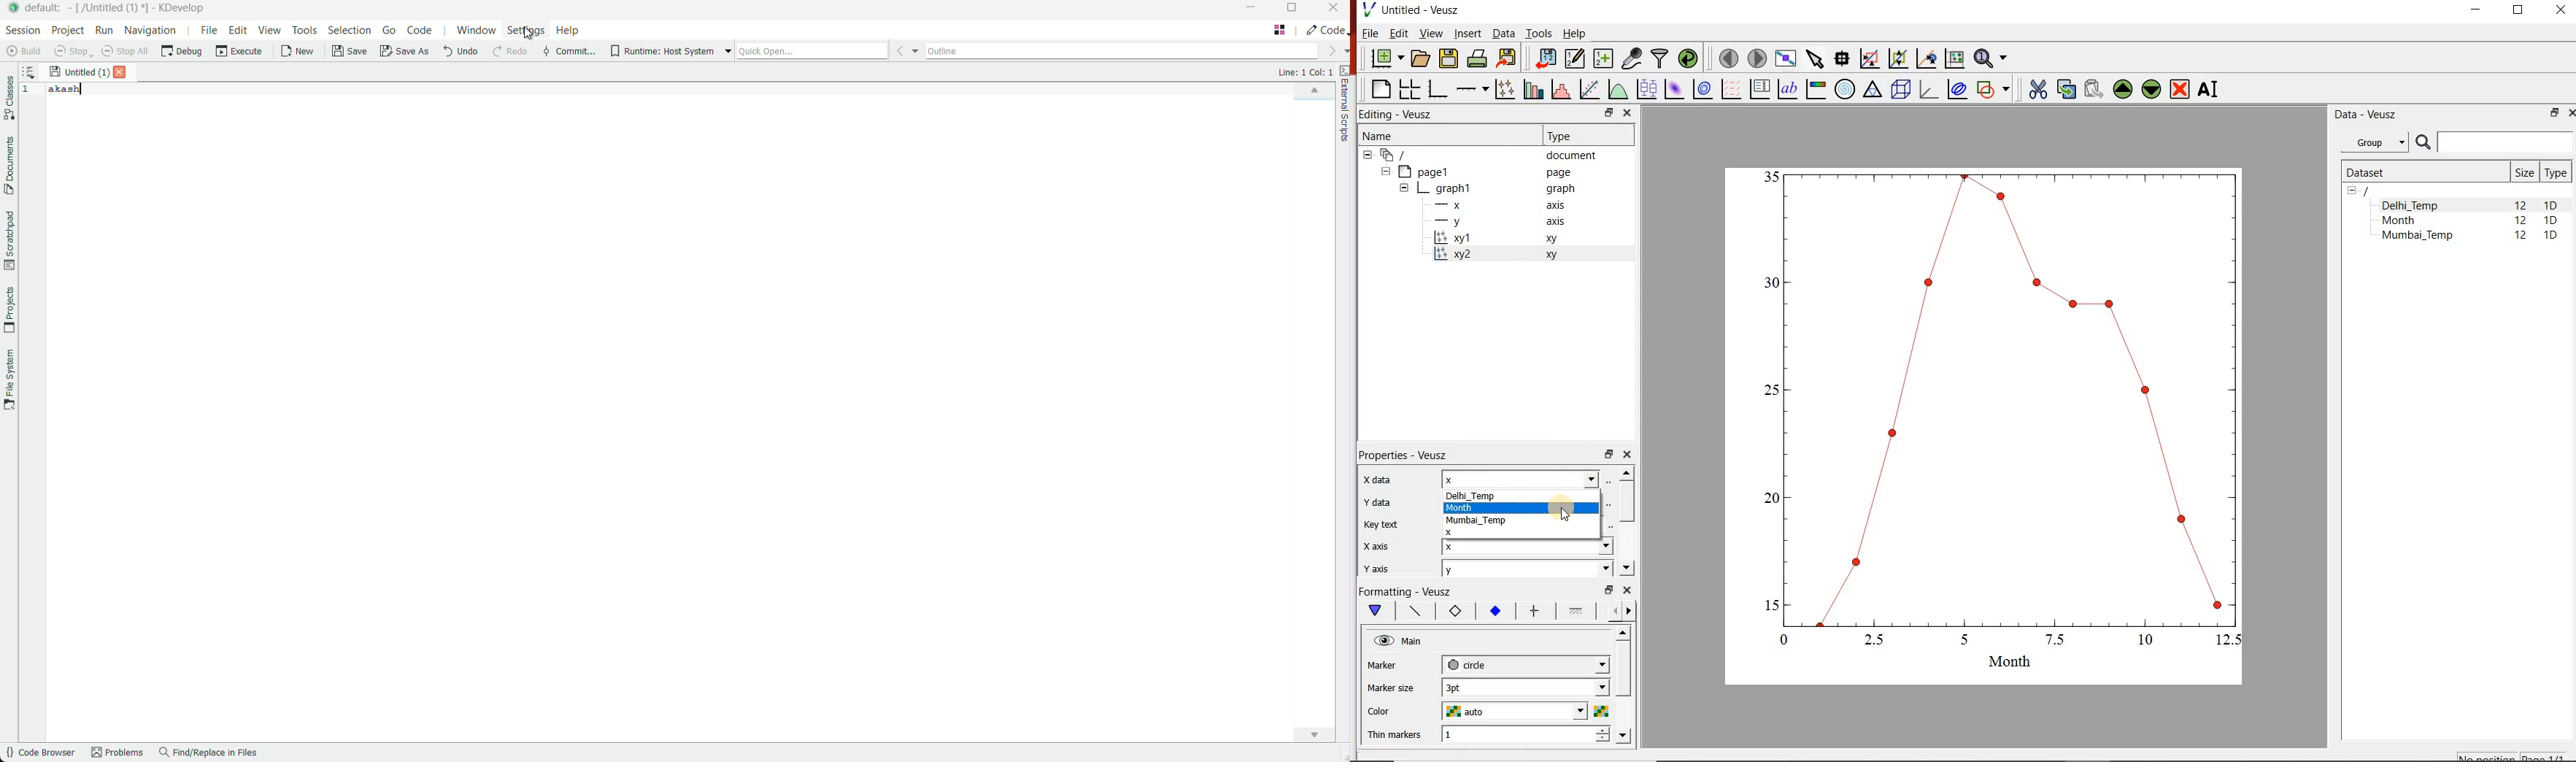 The width and height of the screenshot is (2576, 784). I want to click on 12, so click(2520, 204).